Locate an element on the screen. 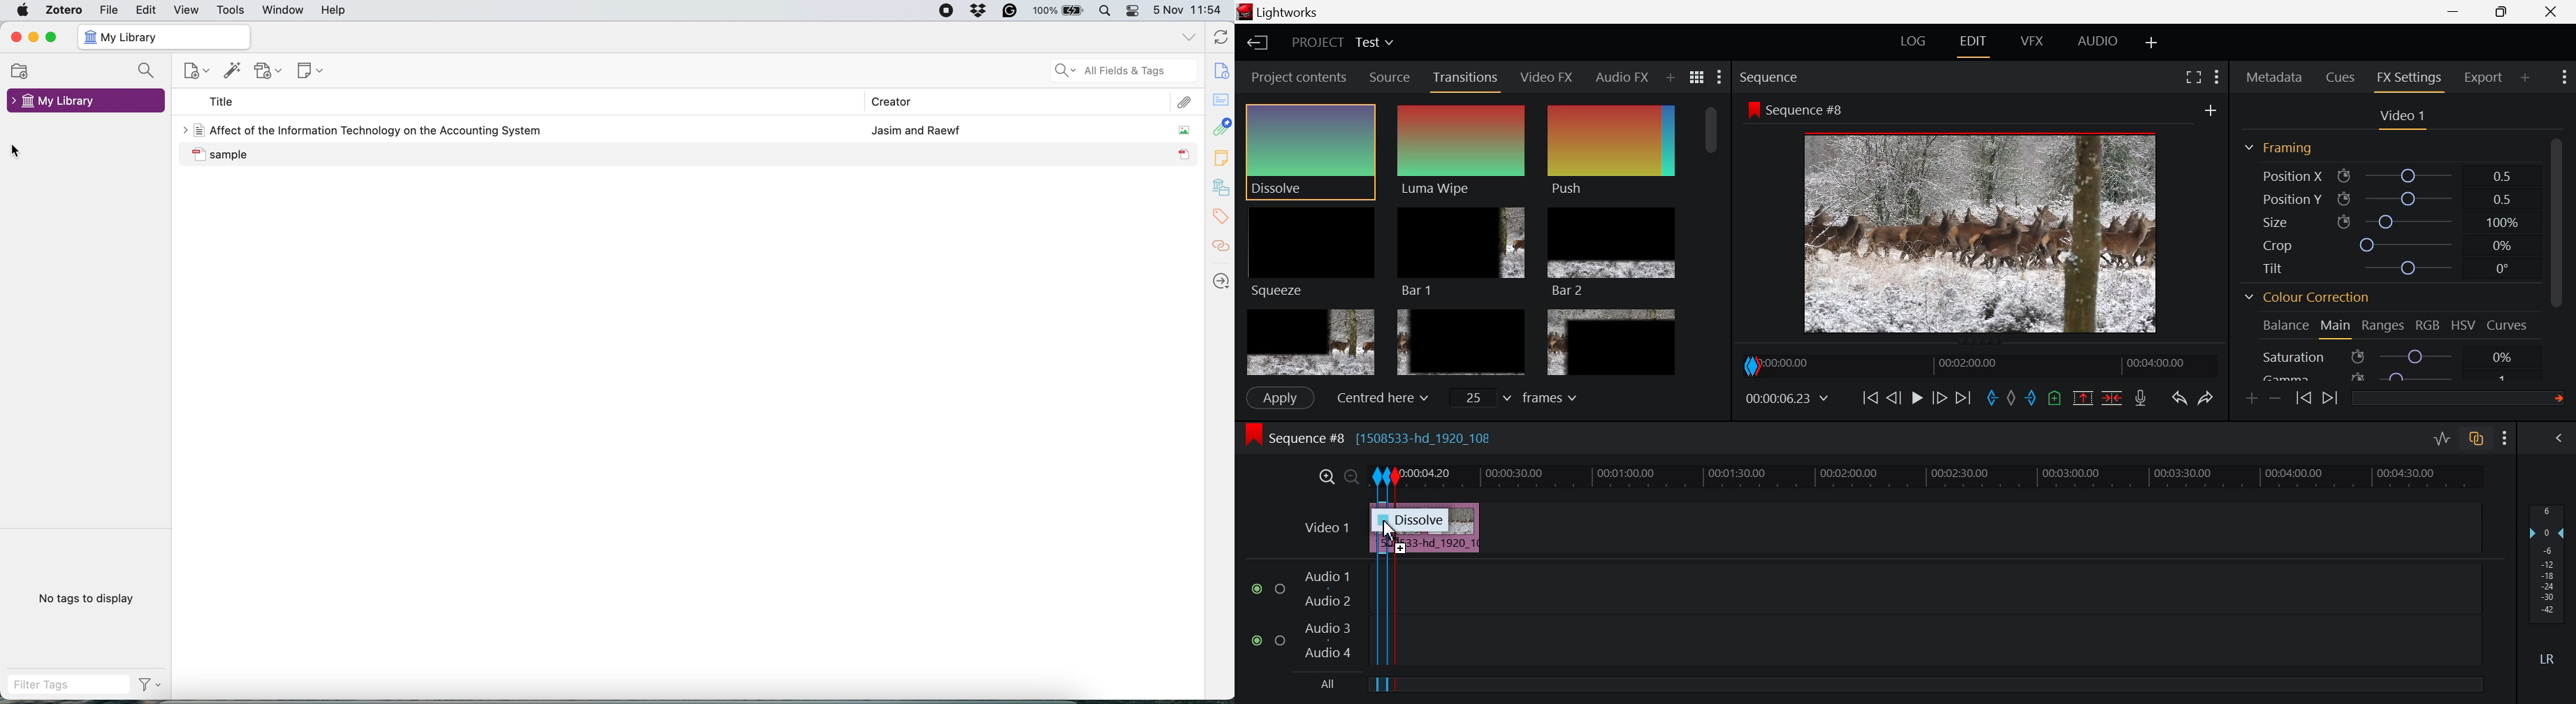 The height and width of the screenshot is (728, 2576). minimise is located at coordinates (33, 36).